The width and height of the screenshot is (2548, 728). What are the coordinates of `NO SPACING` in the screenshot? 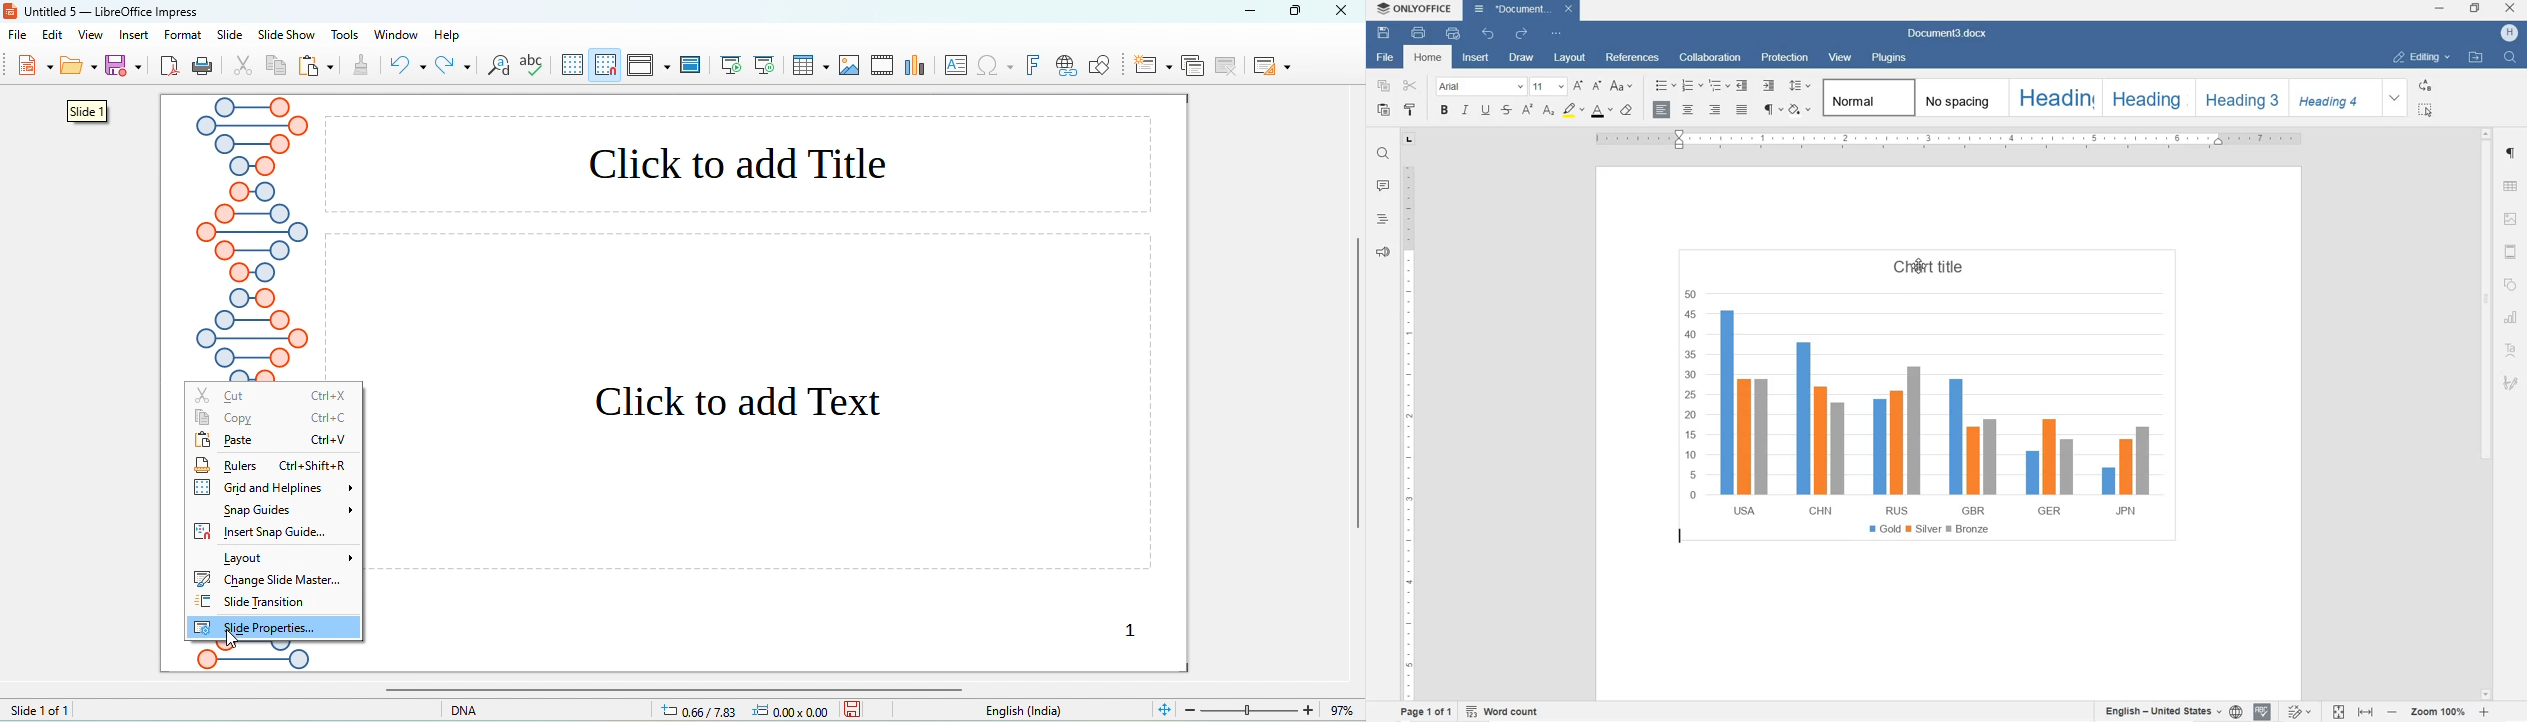 It's located at (1959, 99).